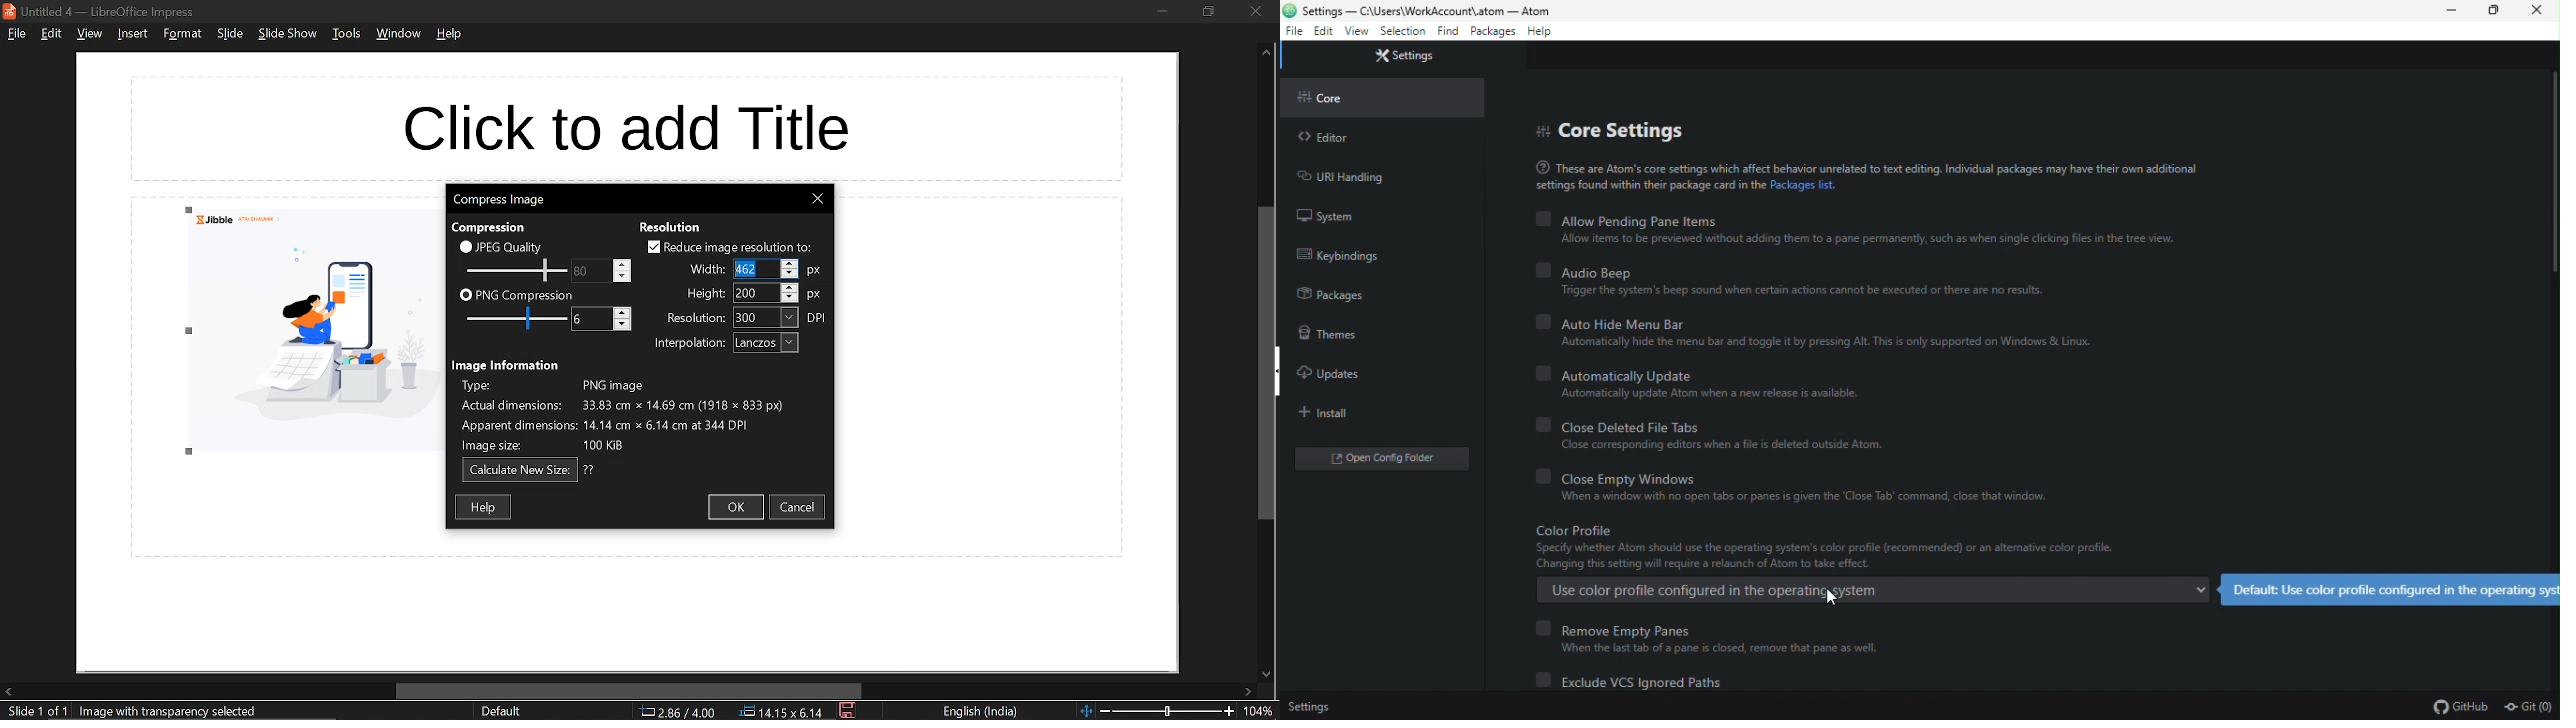 The height and width of the screenshot is (728, 2576). Describe the element at coordinates (1542, 33) in the screenshot. I see `help` at that location.